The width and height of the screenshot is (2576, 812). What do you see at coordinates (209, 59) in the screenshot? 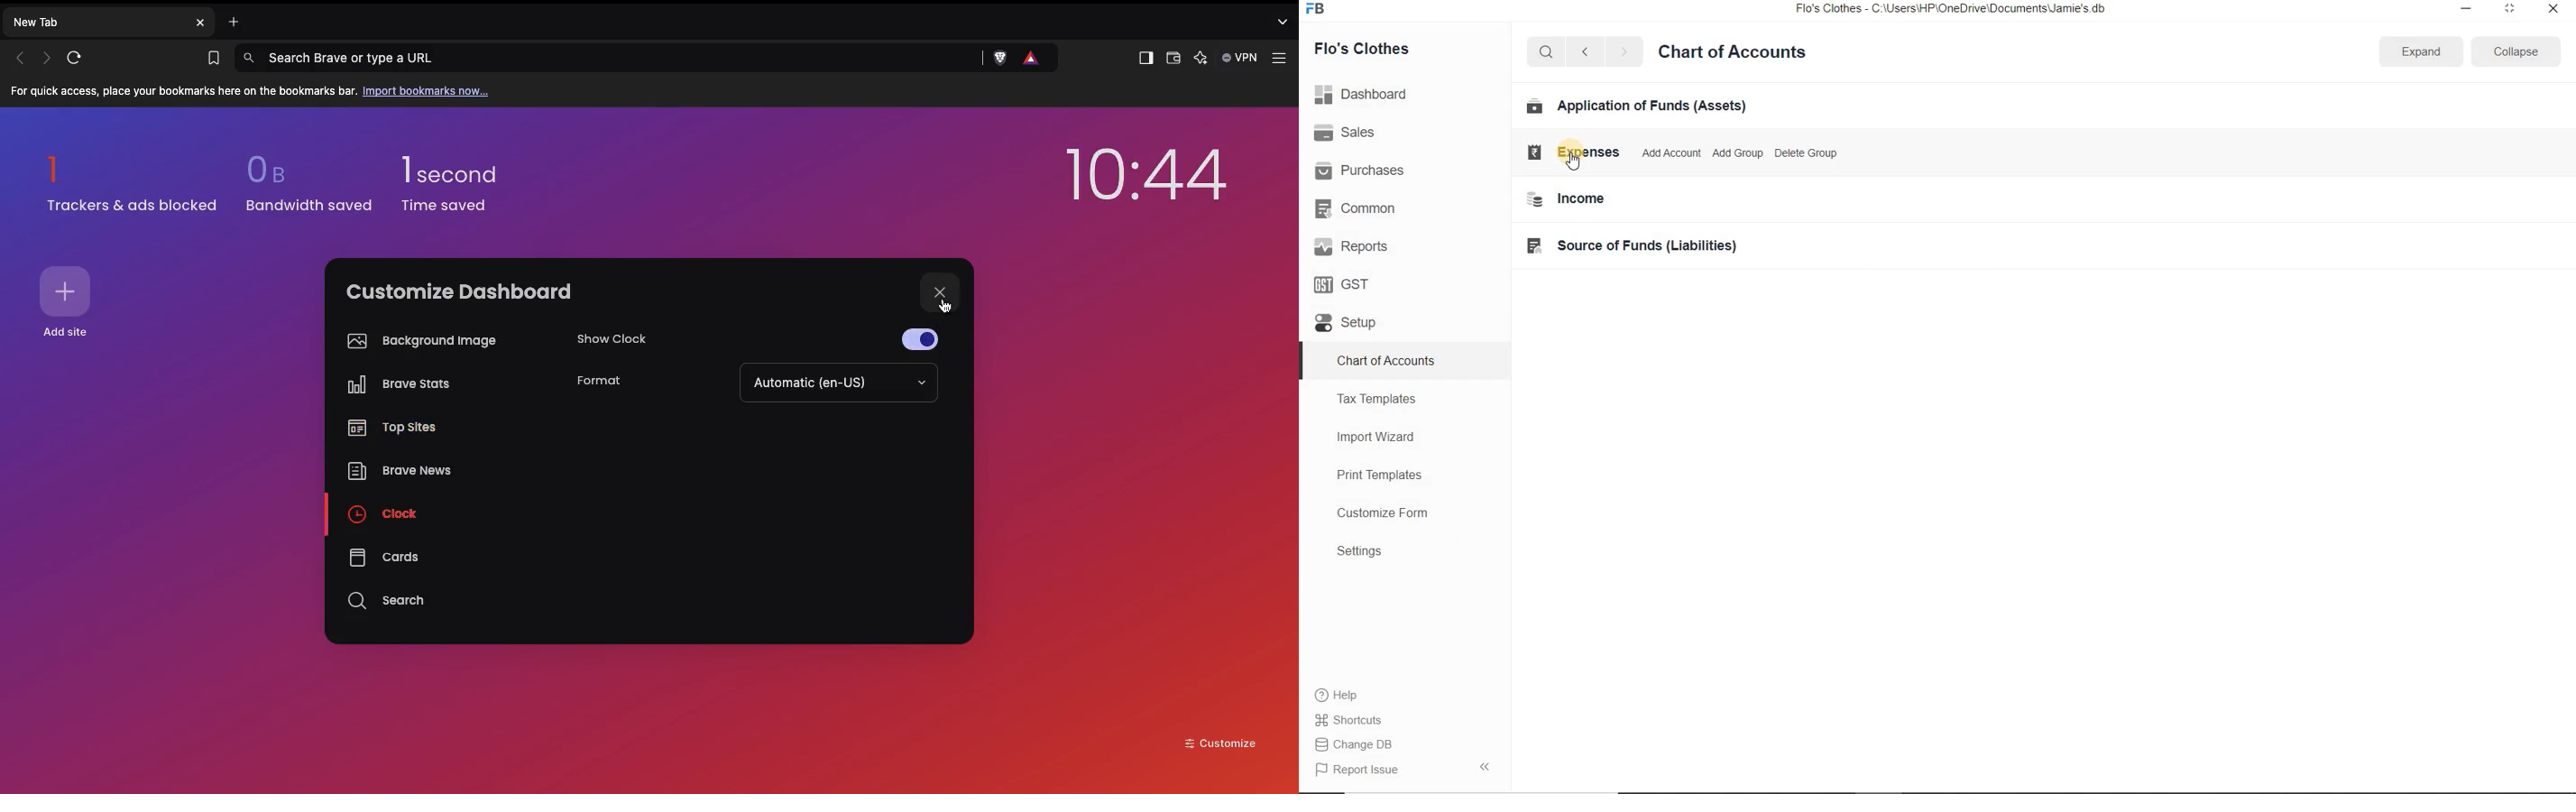
I see `Bookmarks` at bounding box center [209, 59].